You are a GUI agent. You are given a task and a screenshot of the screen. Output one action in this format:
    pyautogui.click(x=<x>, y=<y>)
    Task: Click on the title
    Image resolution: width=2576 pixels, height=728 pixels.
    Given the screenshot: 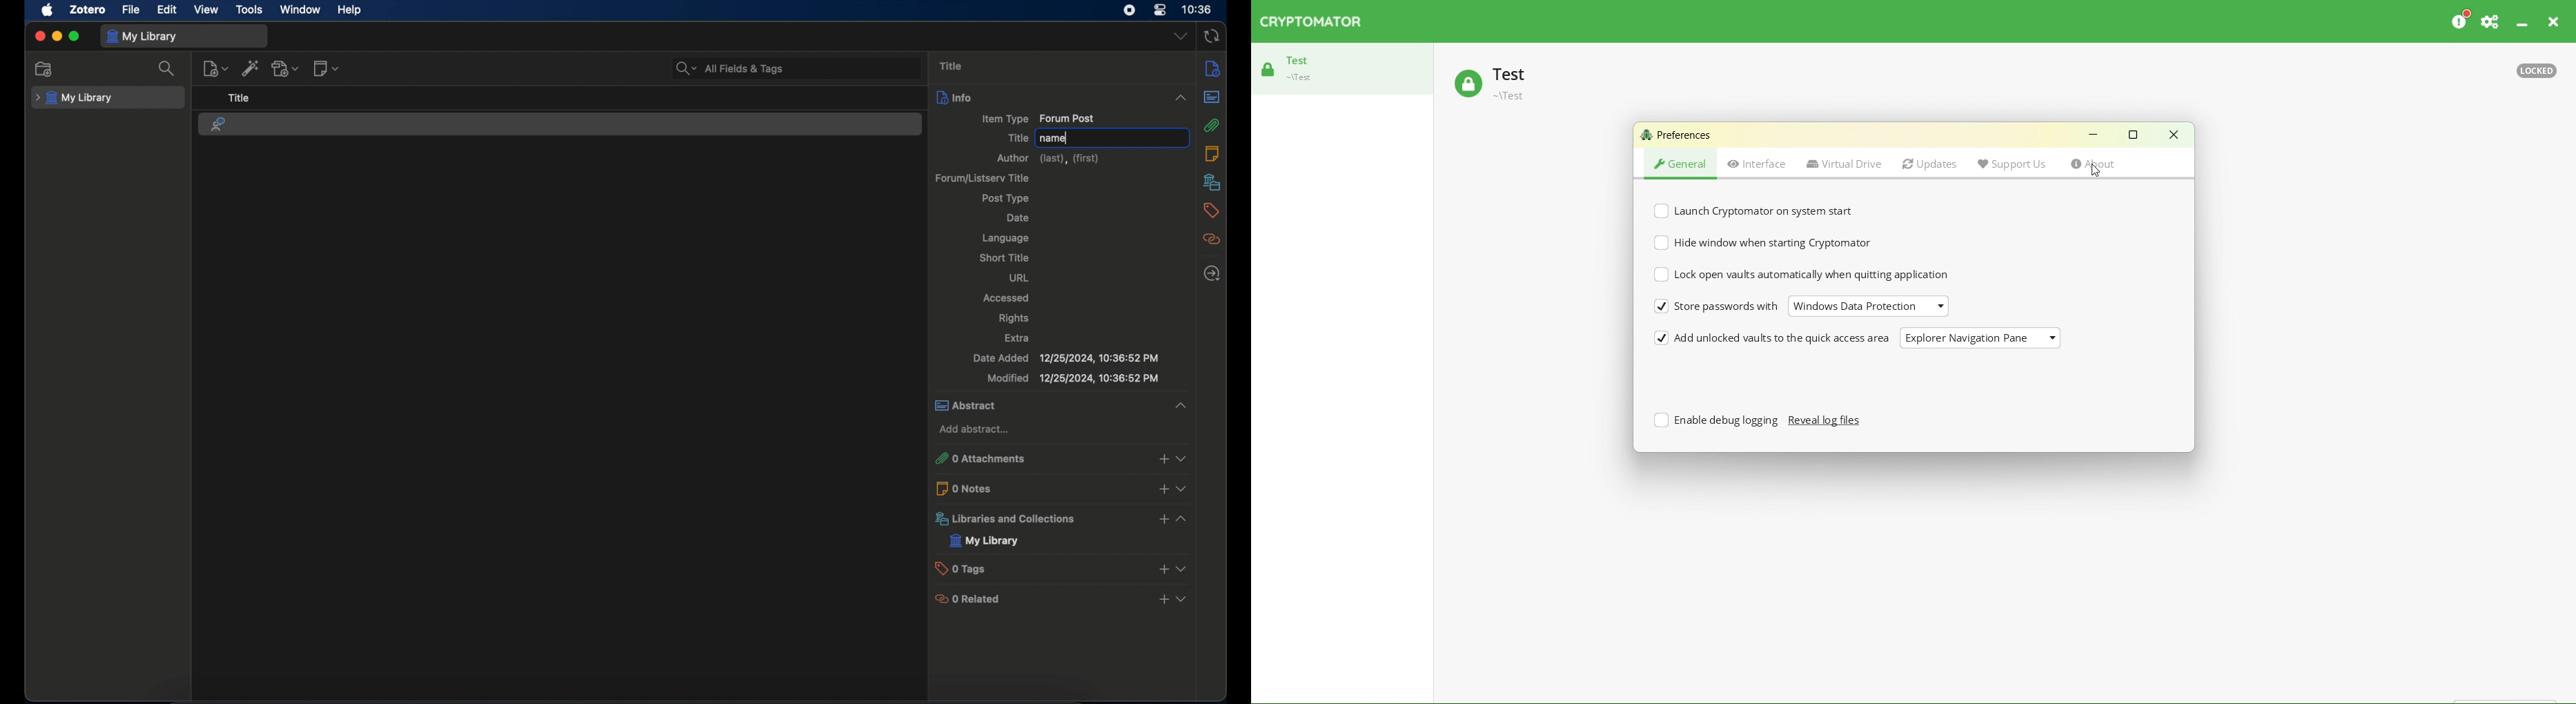 What is the action you would take?
    pyautogui.click(x=953, y=66)
    